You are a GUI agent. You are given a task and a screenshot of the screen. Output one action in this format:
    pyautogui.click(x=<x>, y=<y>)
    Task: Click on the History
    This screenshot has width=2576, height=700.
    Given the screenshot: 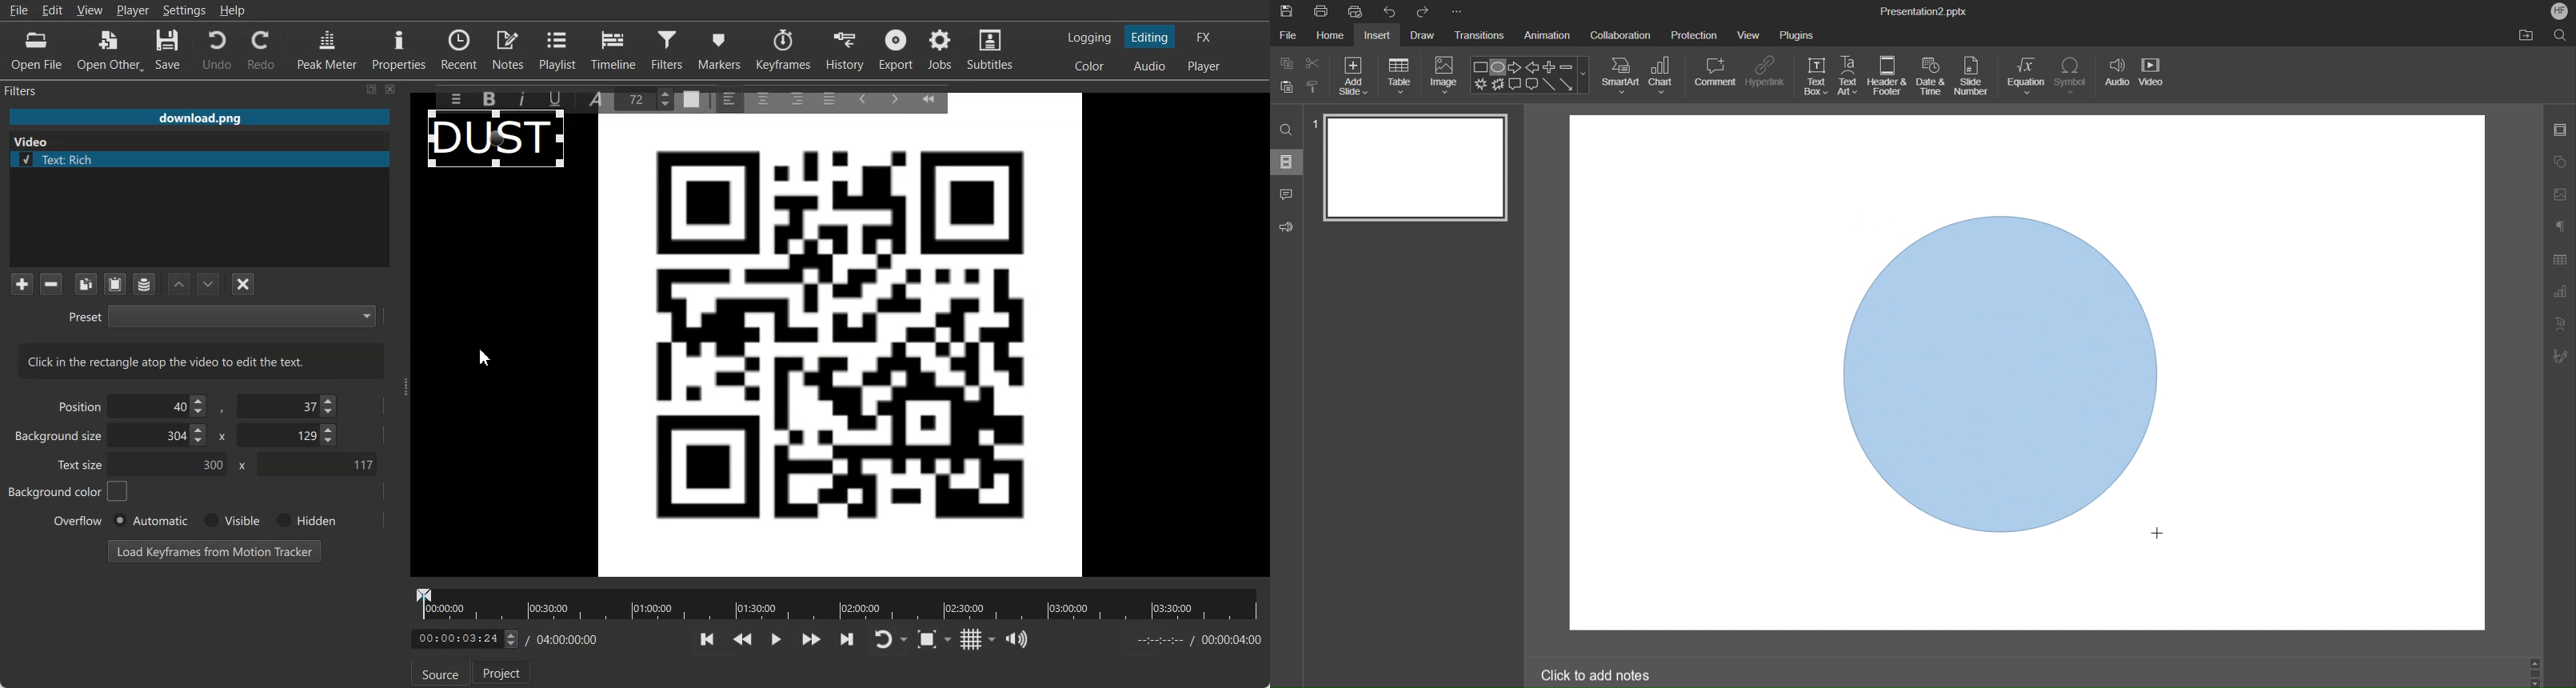 What is the action you would take?
    pyautogui.click(x=847, y=50)
    